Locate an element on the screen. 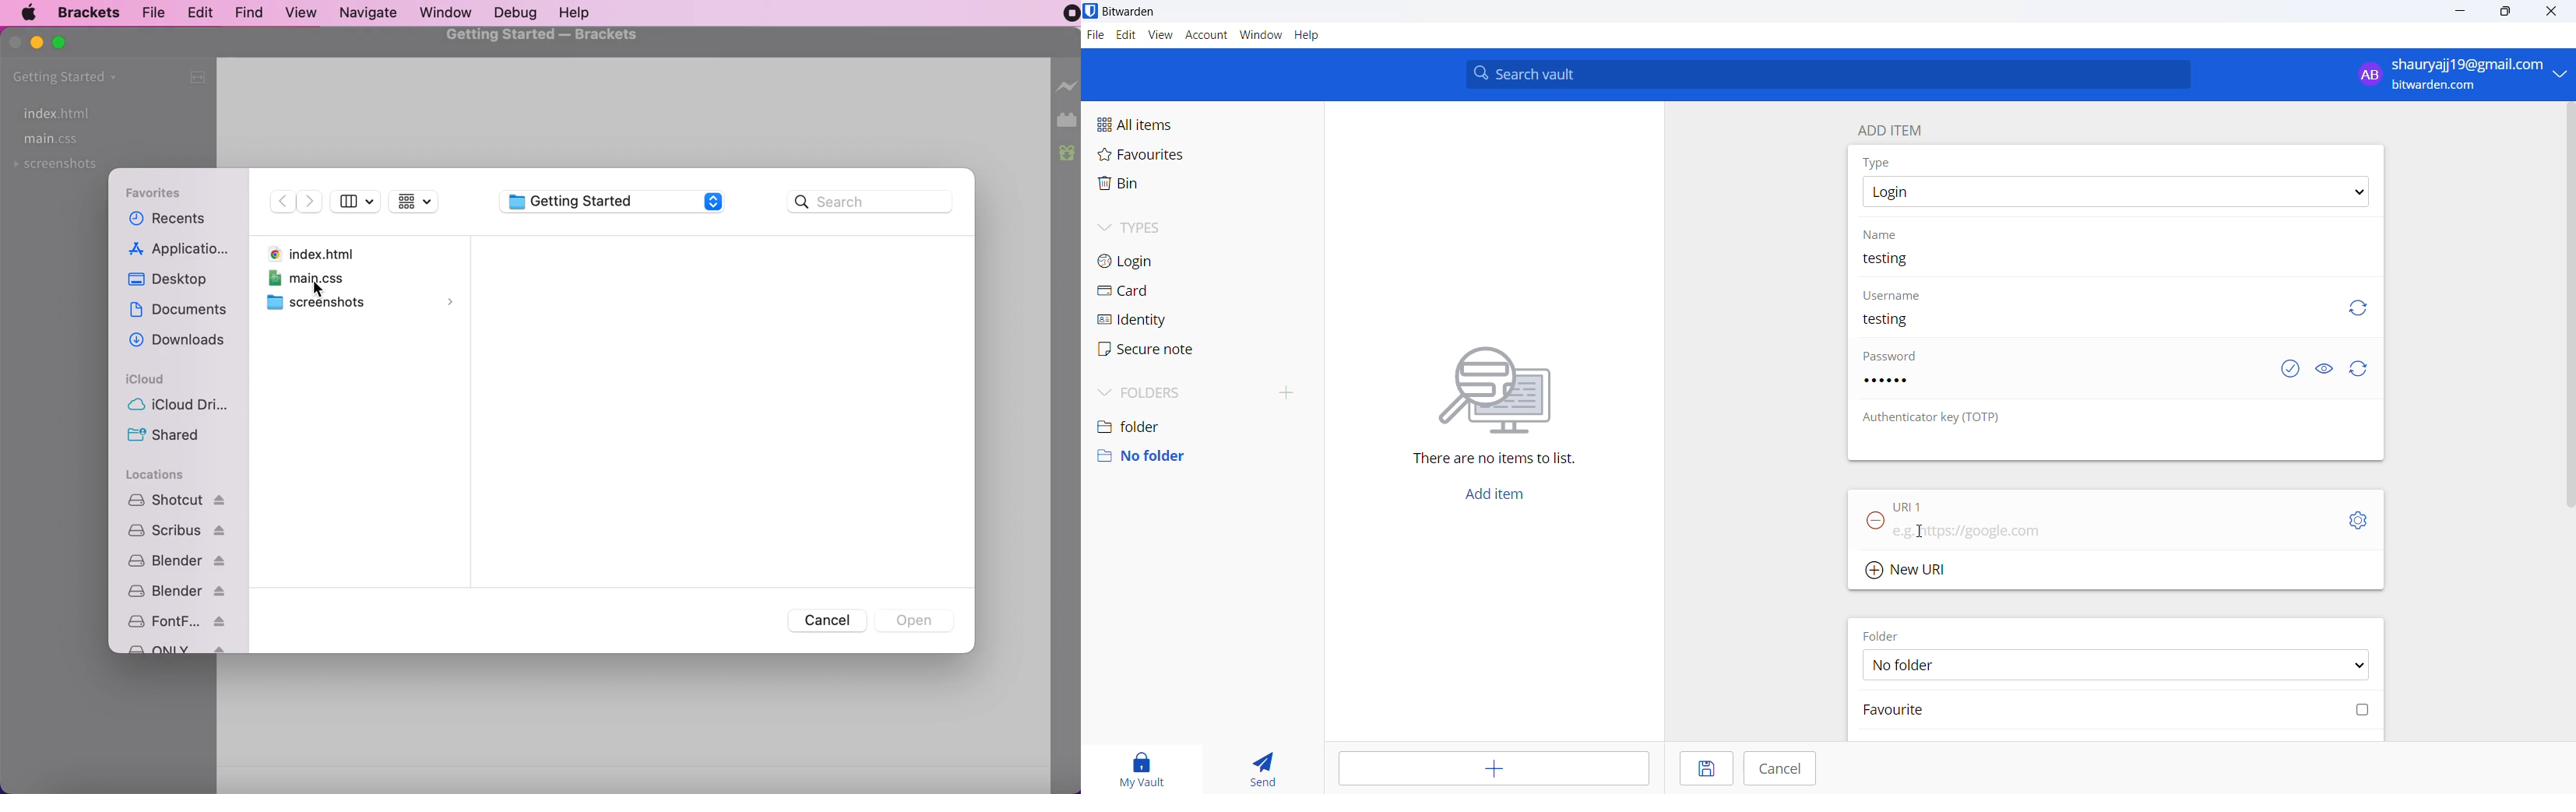 This screenshot has height=812, width=2576. types is located at coordinates (1167, 228).